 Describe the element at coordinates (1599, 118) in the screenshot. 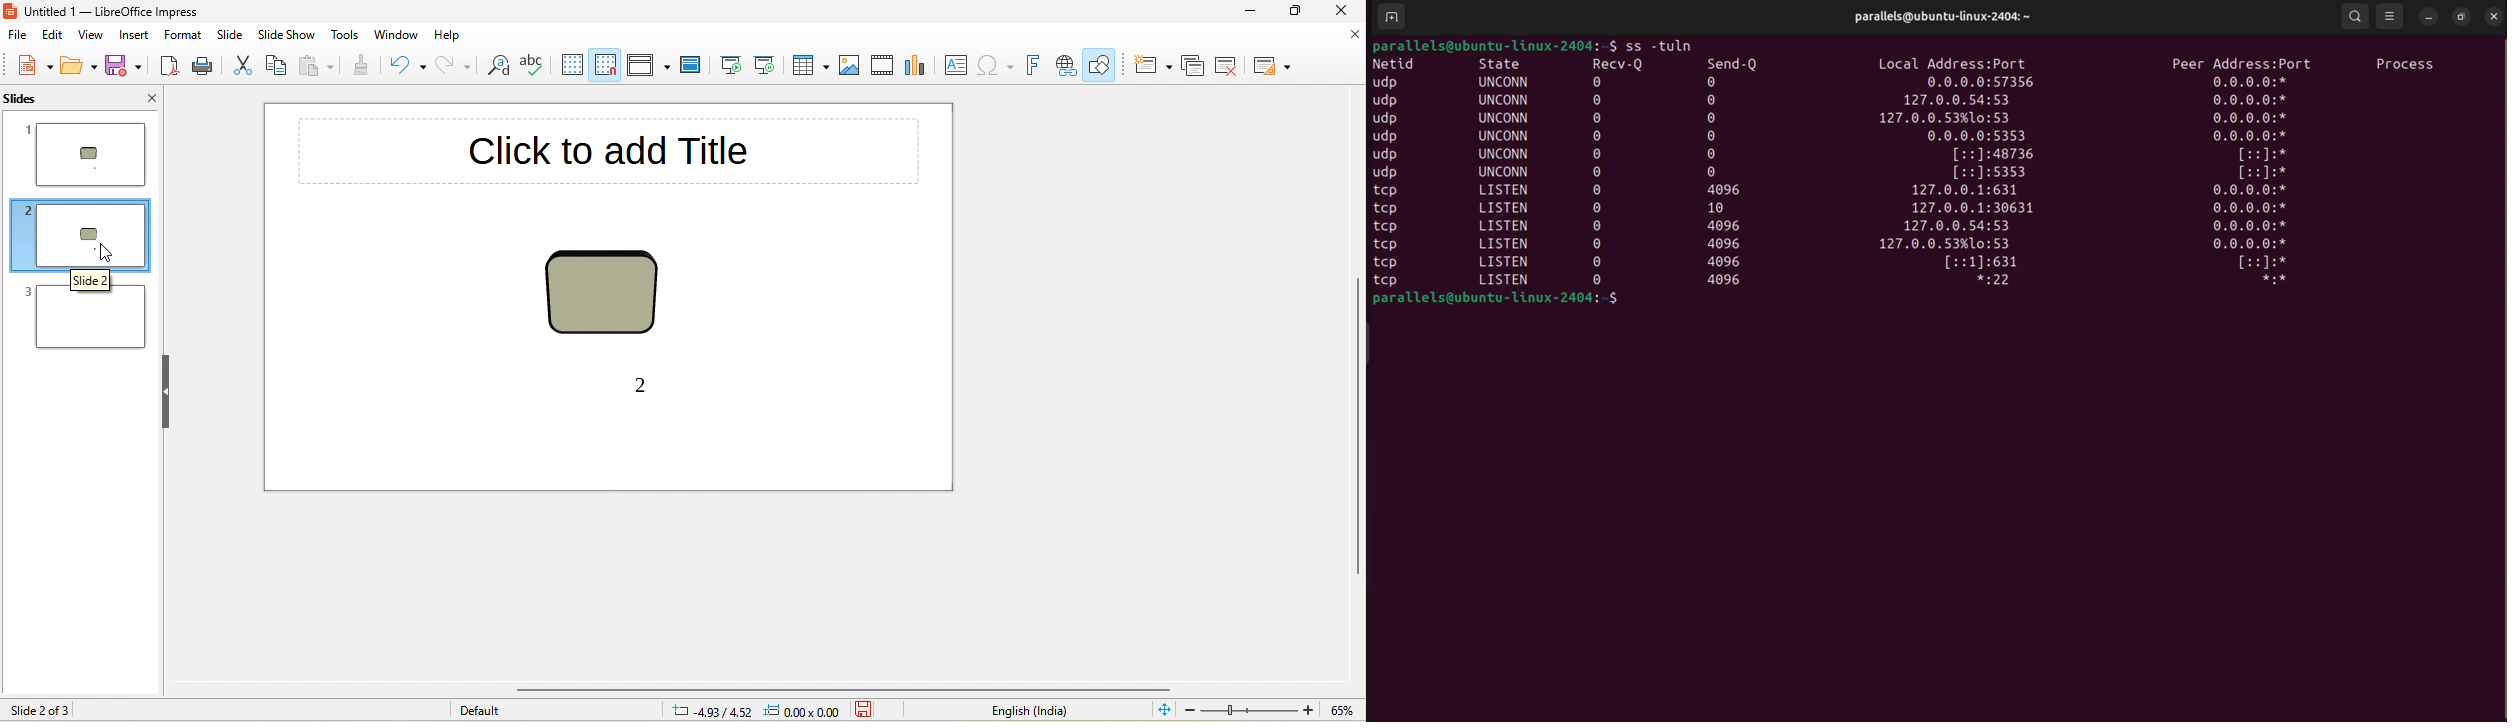

I see `` at that location.